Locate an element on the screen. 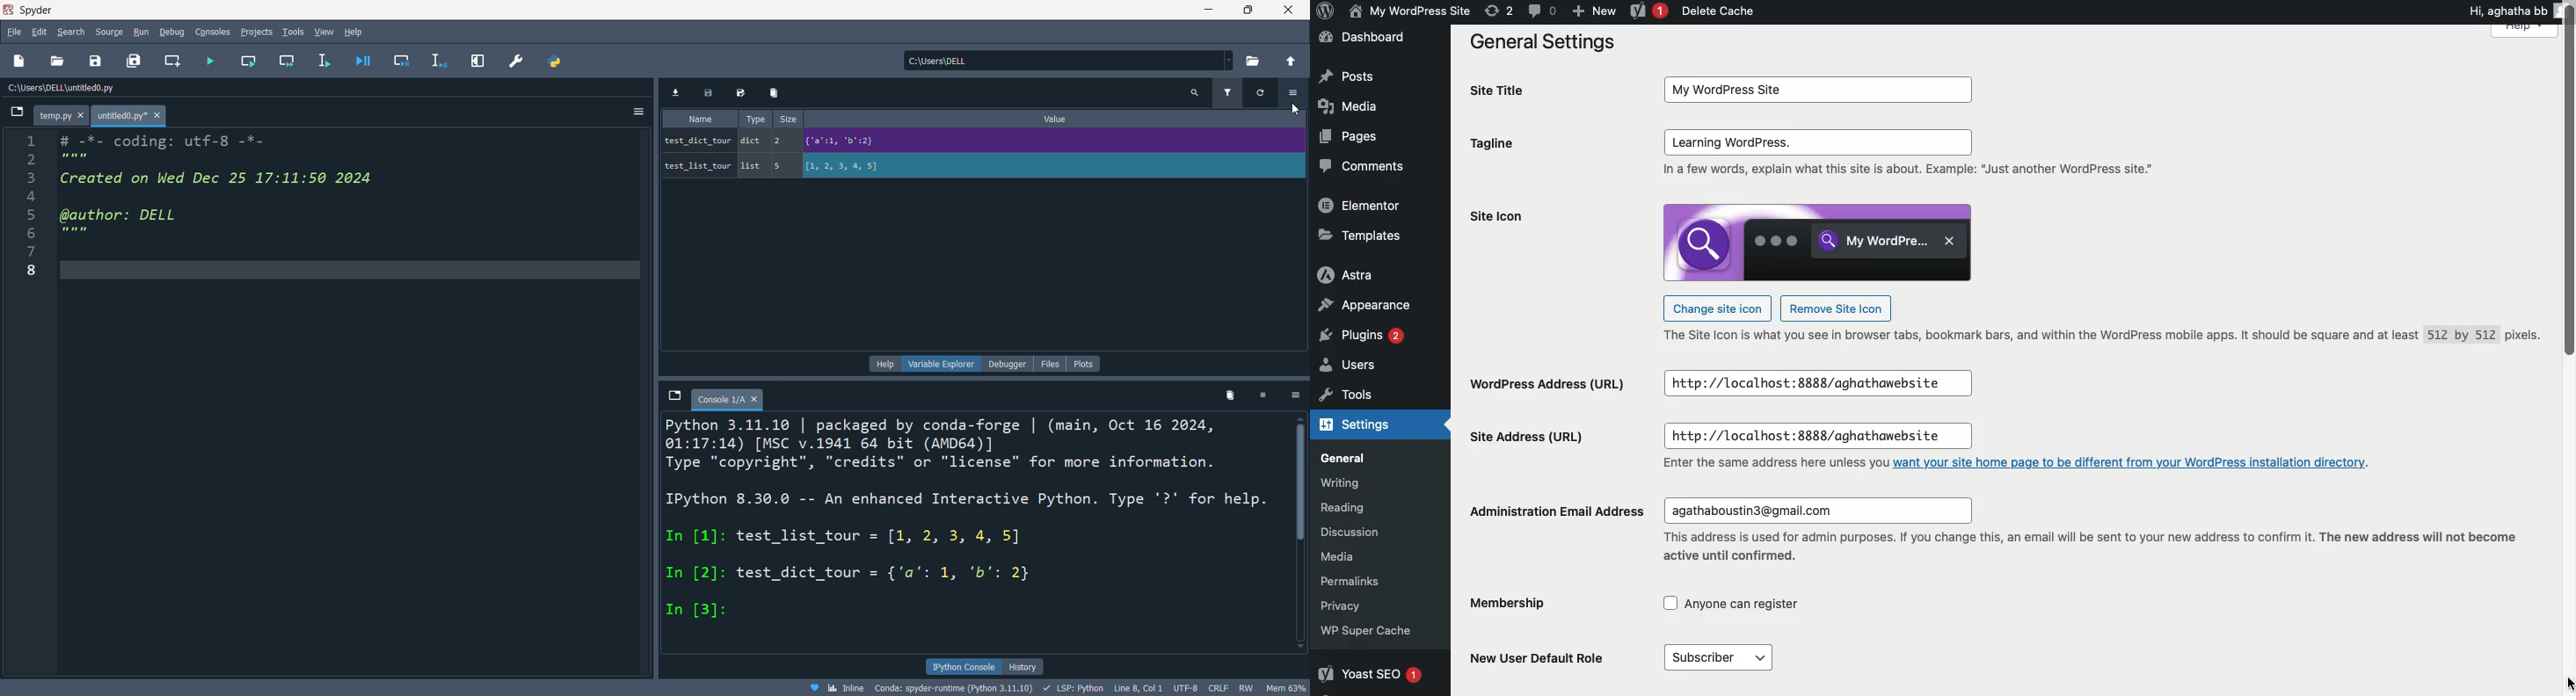 This screenshot has width=2576, height=700. CRLF is located at coordinates (1220, 688).